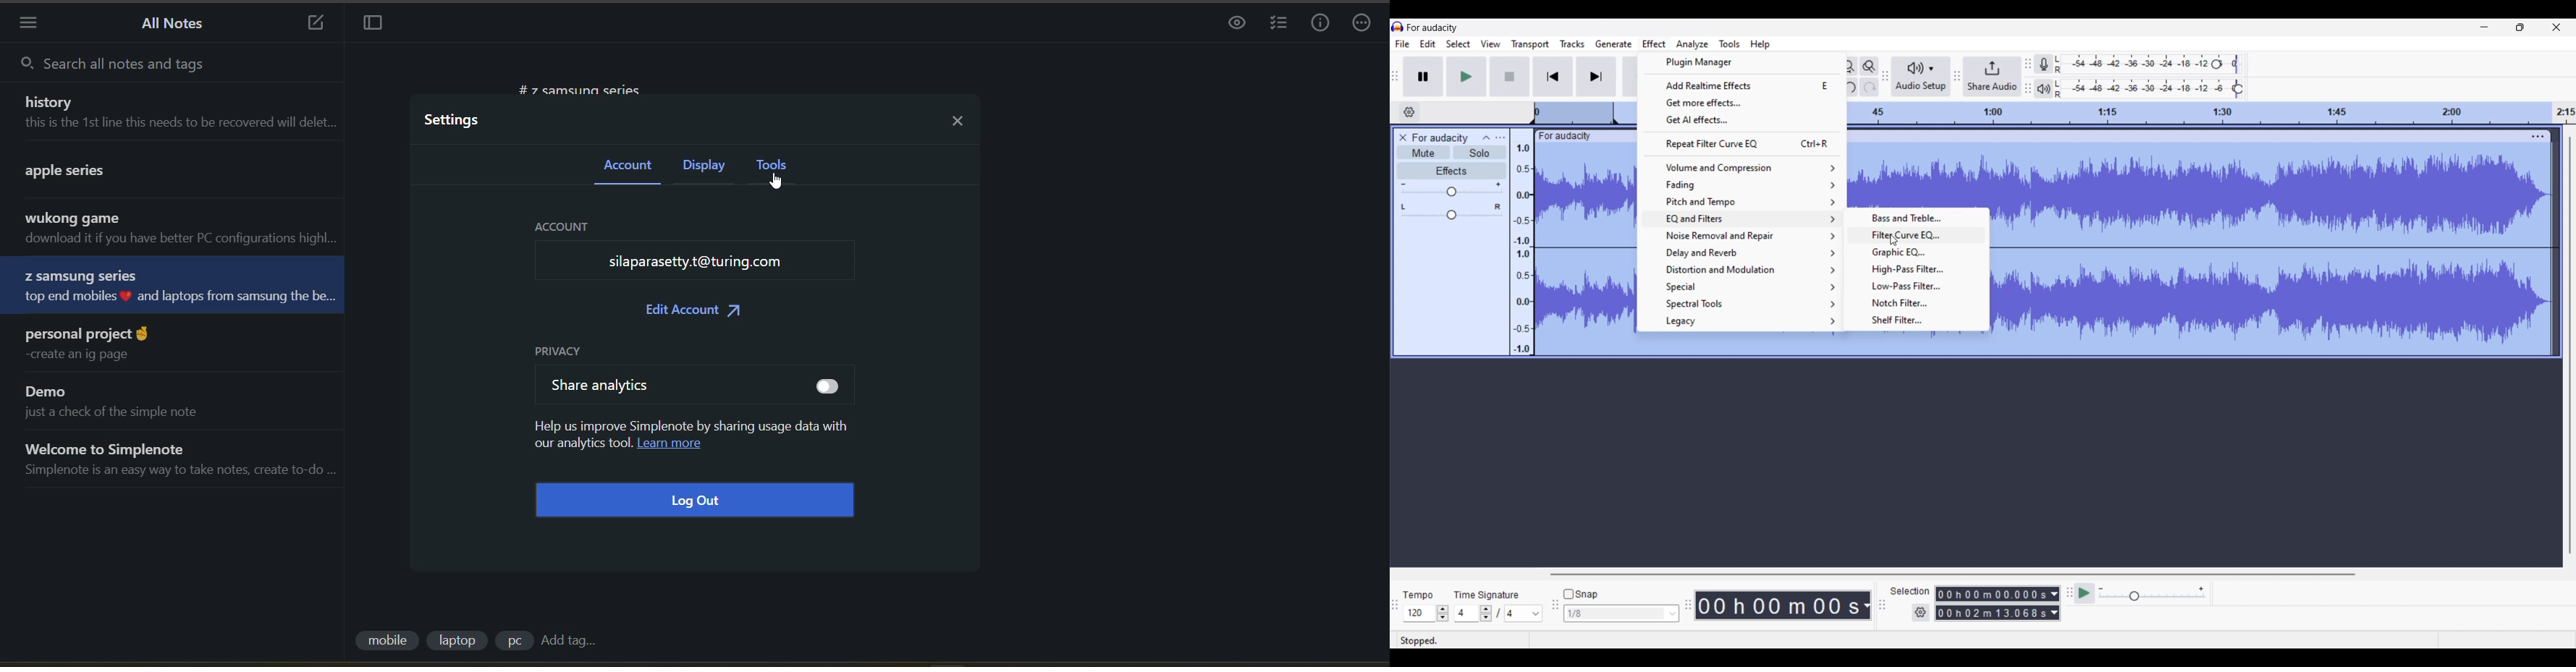 The height and width of the screenshot is (672, 2576). Describe the element at coordinates (1510, 76) in the screenshot. I see `Stop` at that location.